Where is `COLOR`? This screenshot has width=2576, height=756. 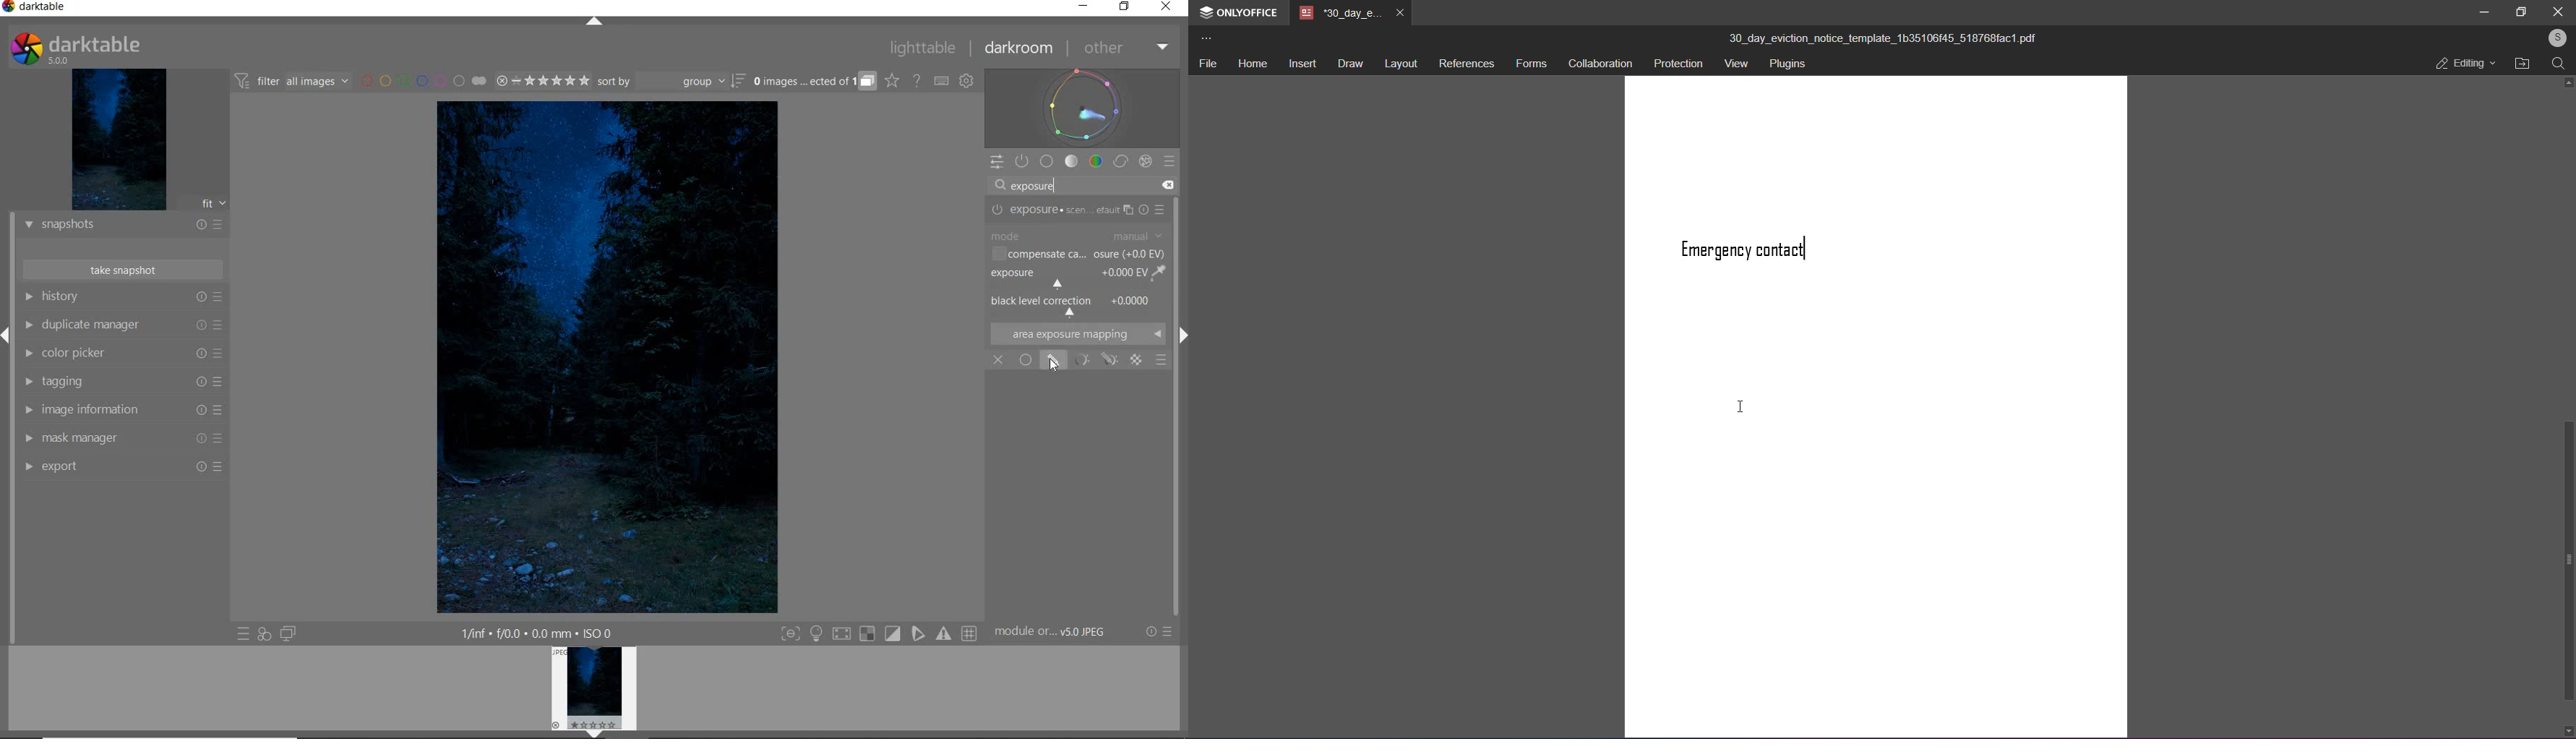 COLOR is located at coordinates (1098, 161).